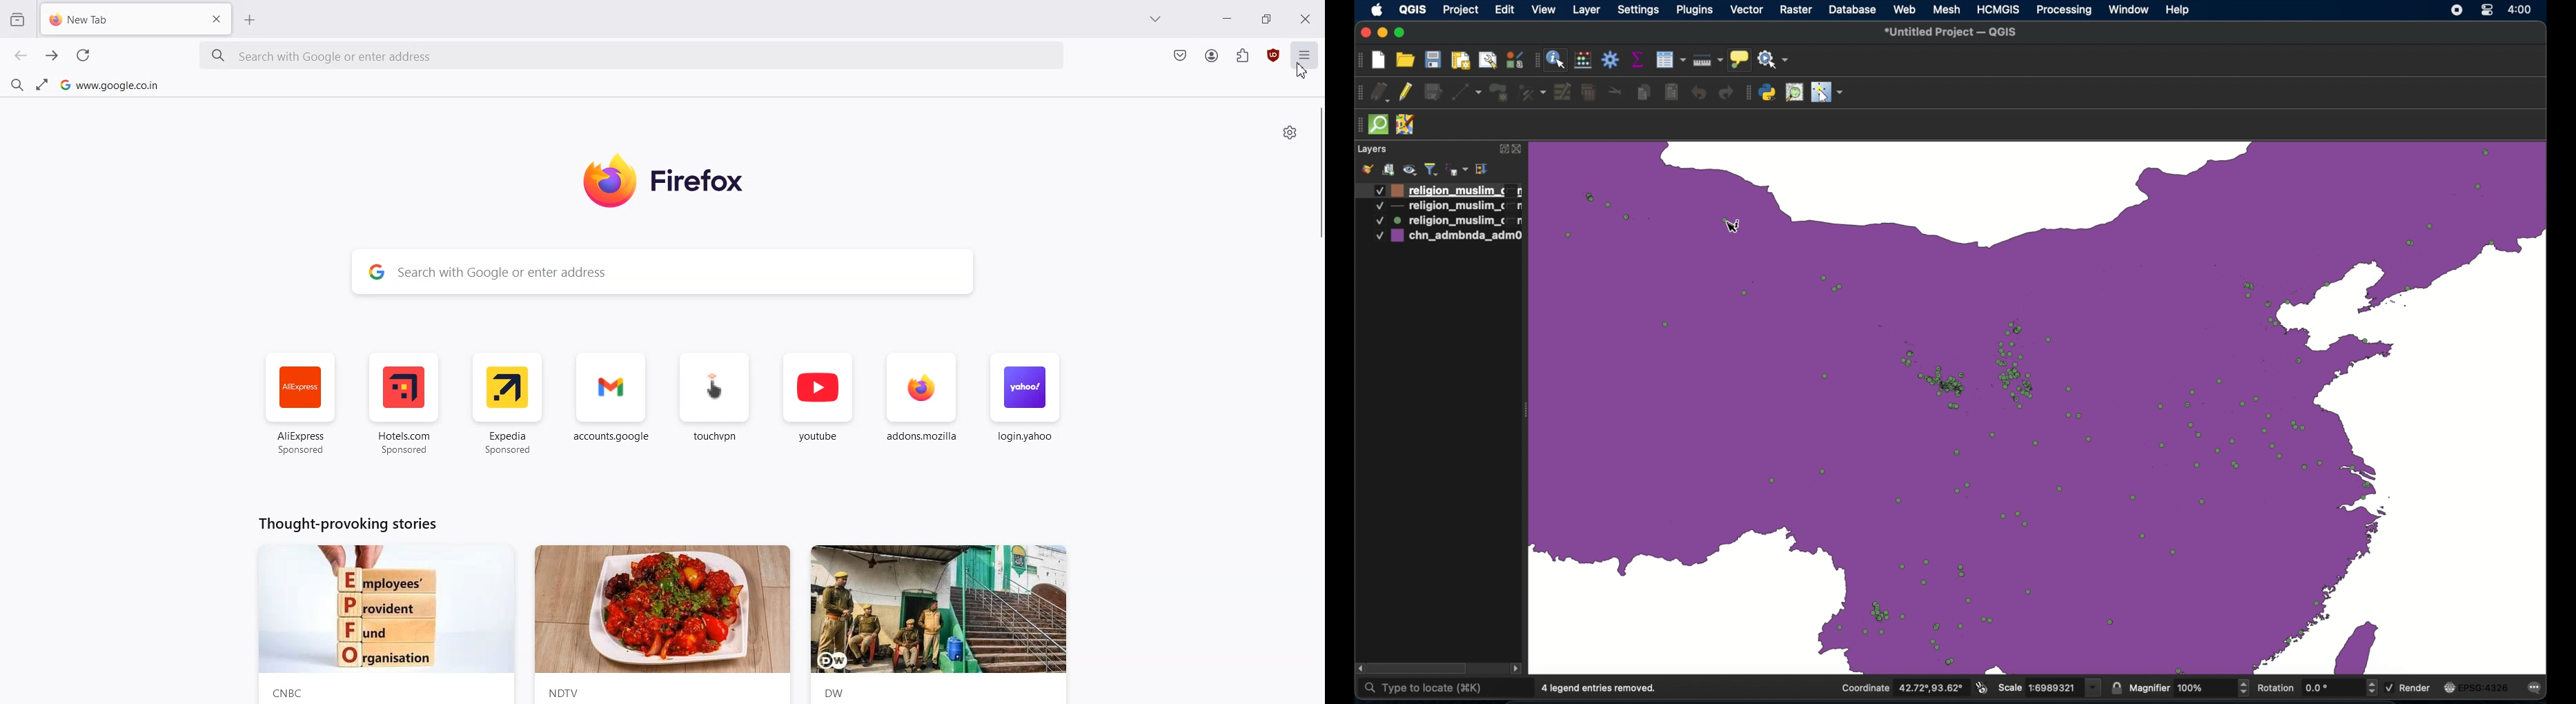 This screenshot has width=2576, height=728. Describe the element at coordinates (1157, 19) in the screenshot. I see `List all tab` at that location.